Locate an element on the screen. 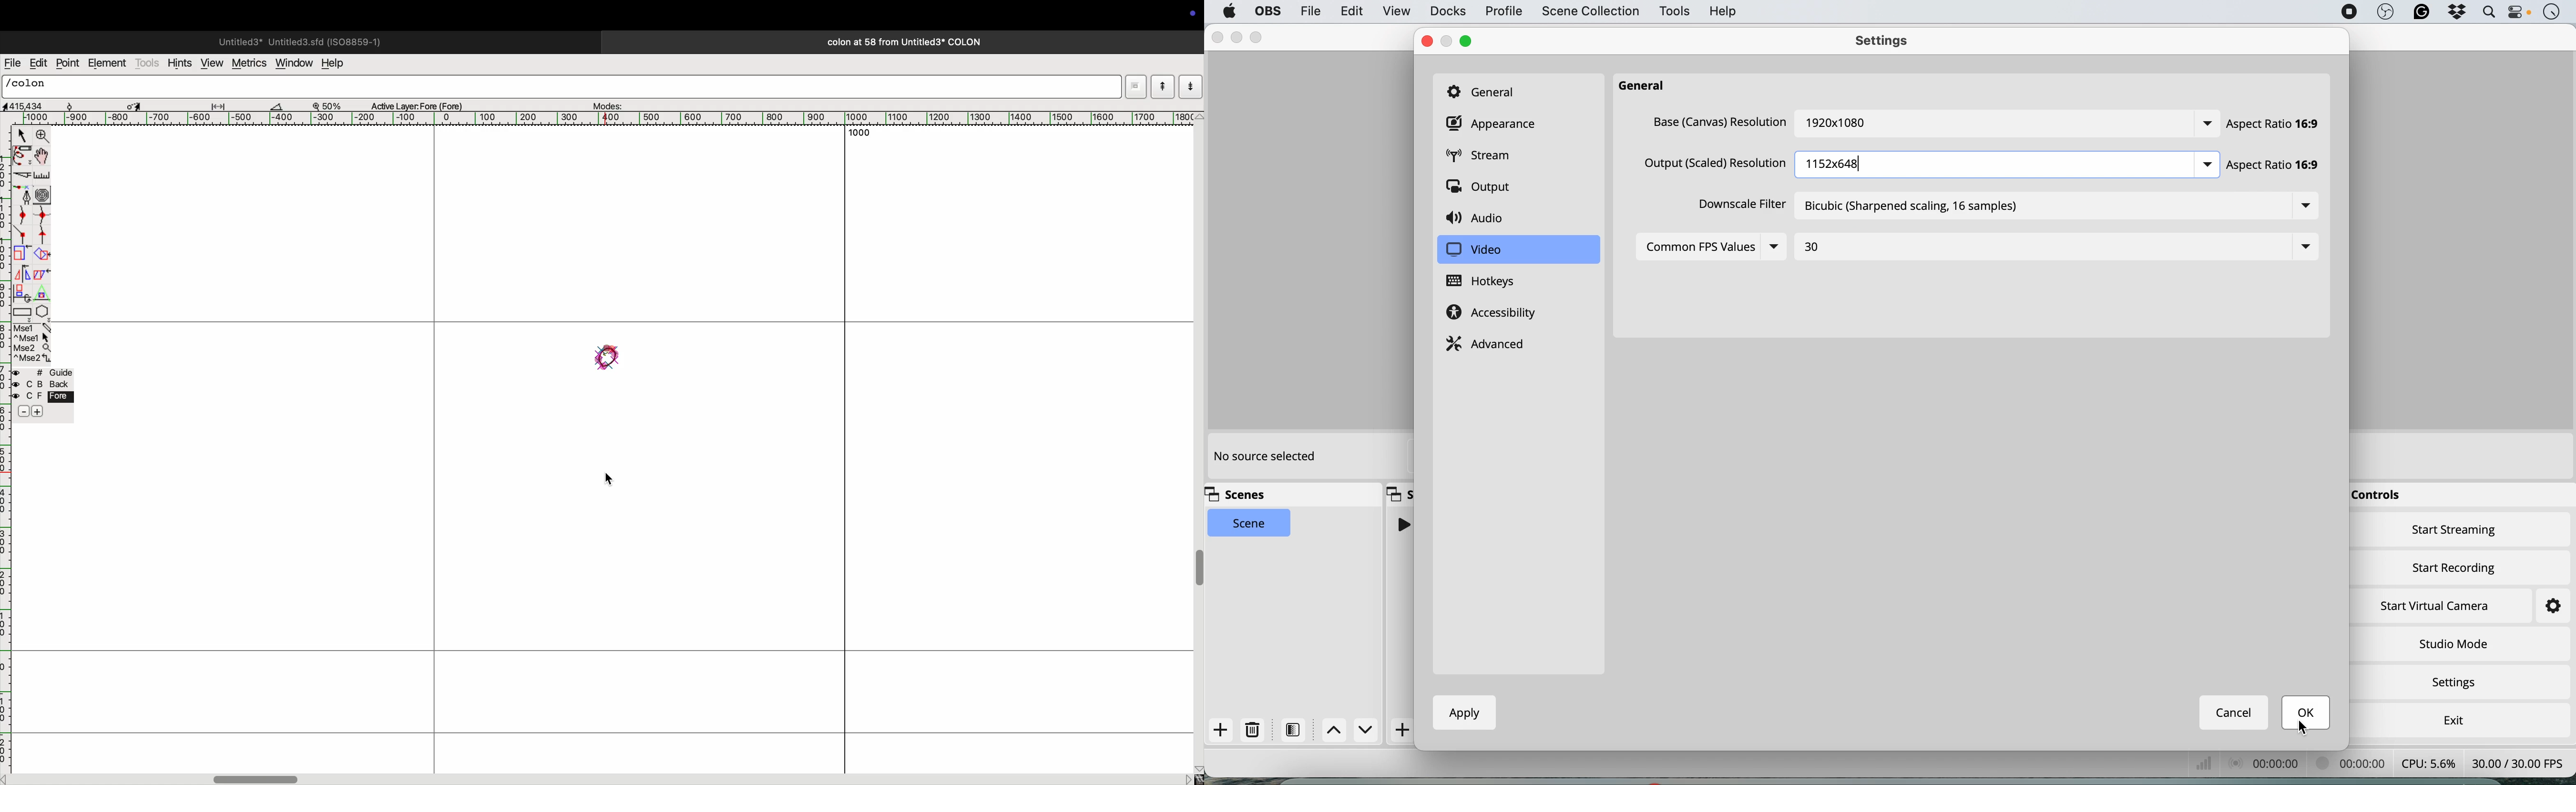  switch between scenes is located at coordinates (1351, 731).